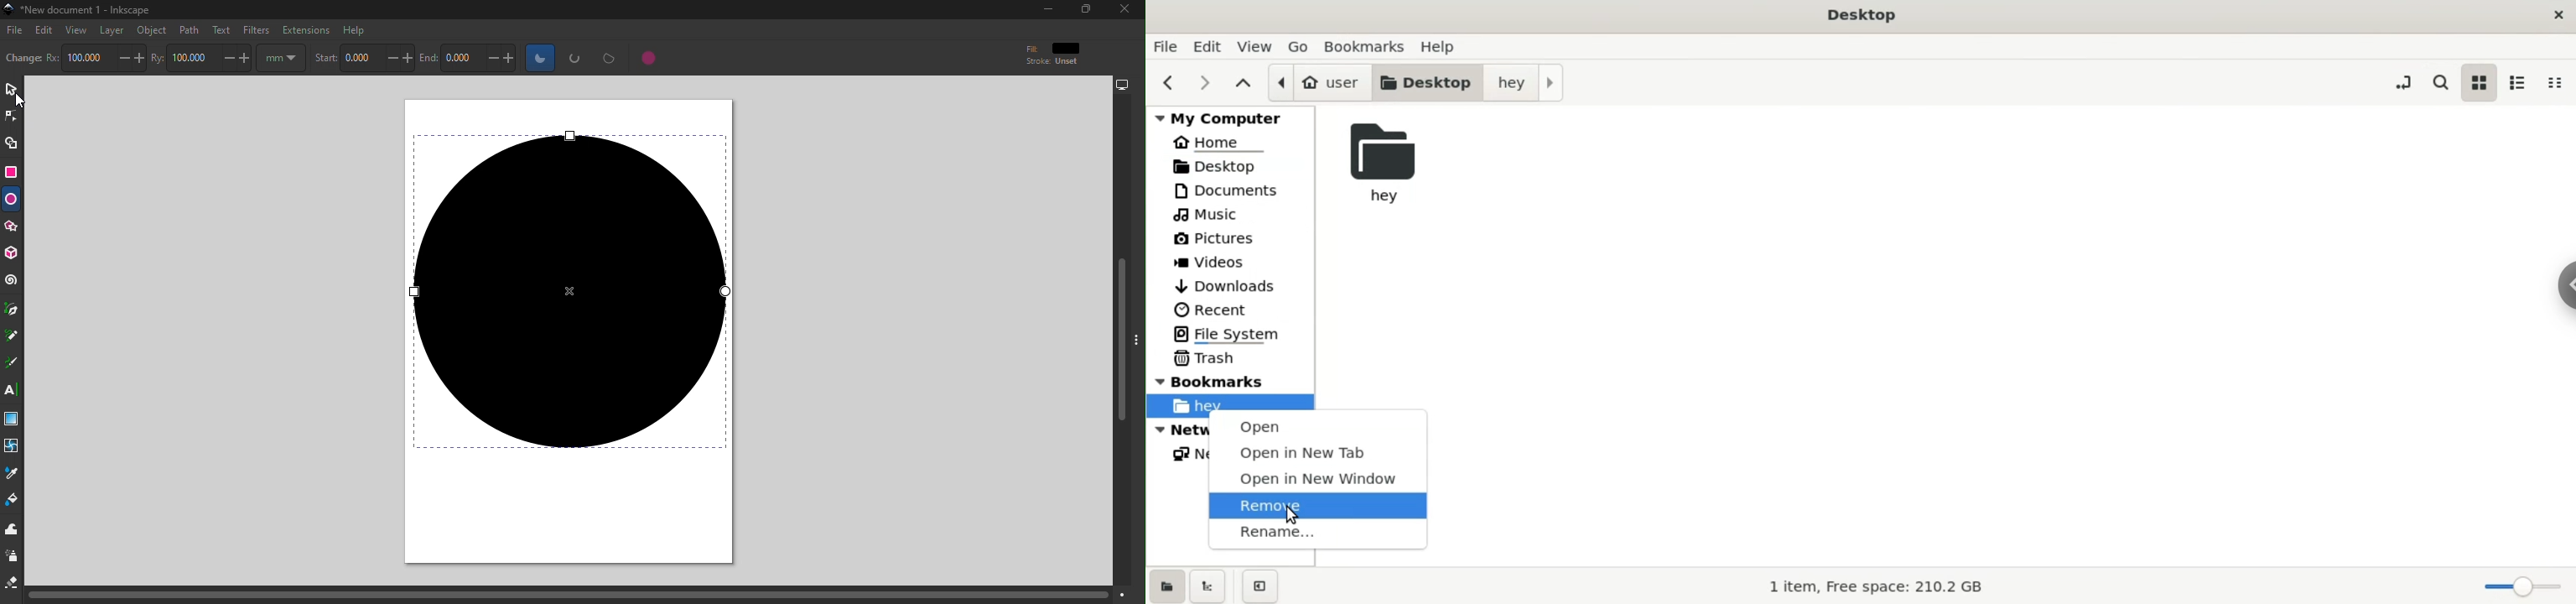  What do you see at coordinates (280, 57) in the screenshot?
I see `Unit` at bounding box center [280, 57].